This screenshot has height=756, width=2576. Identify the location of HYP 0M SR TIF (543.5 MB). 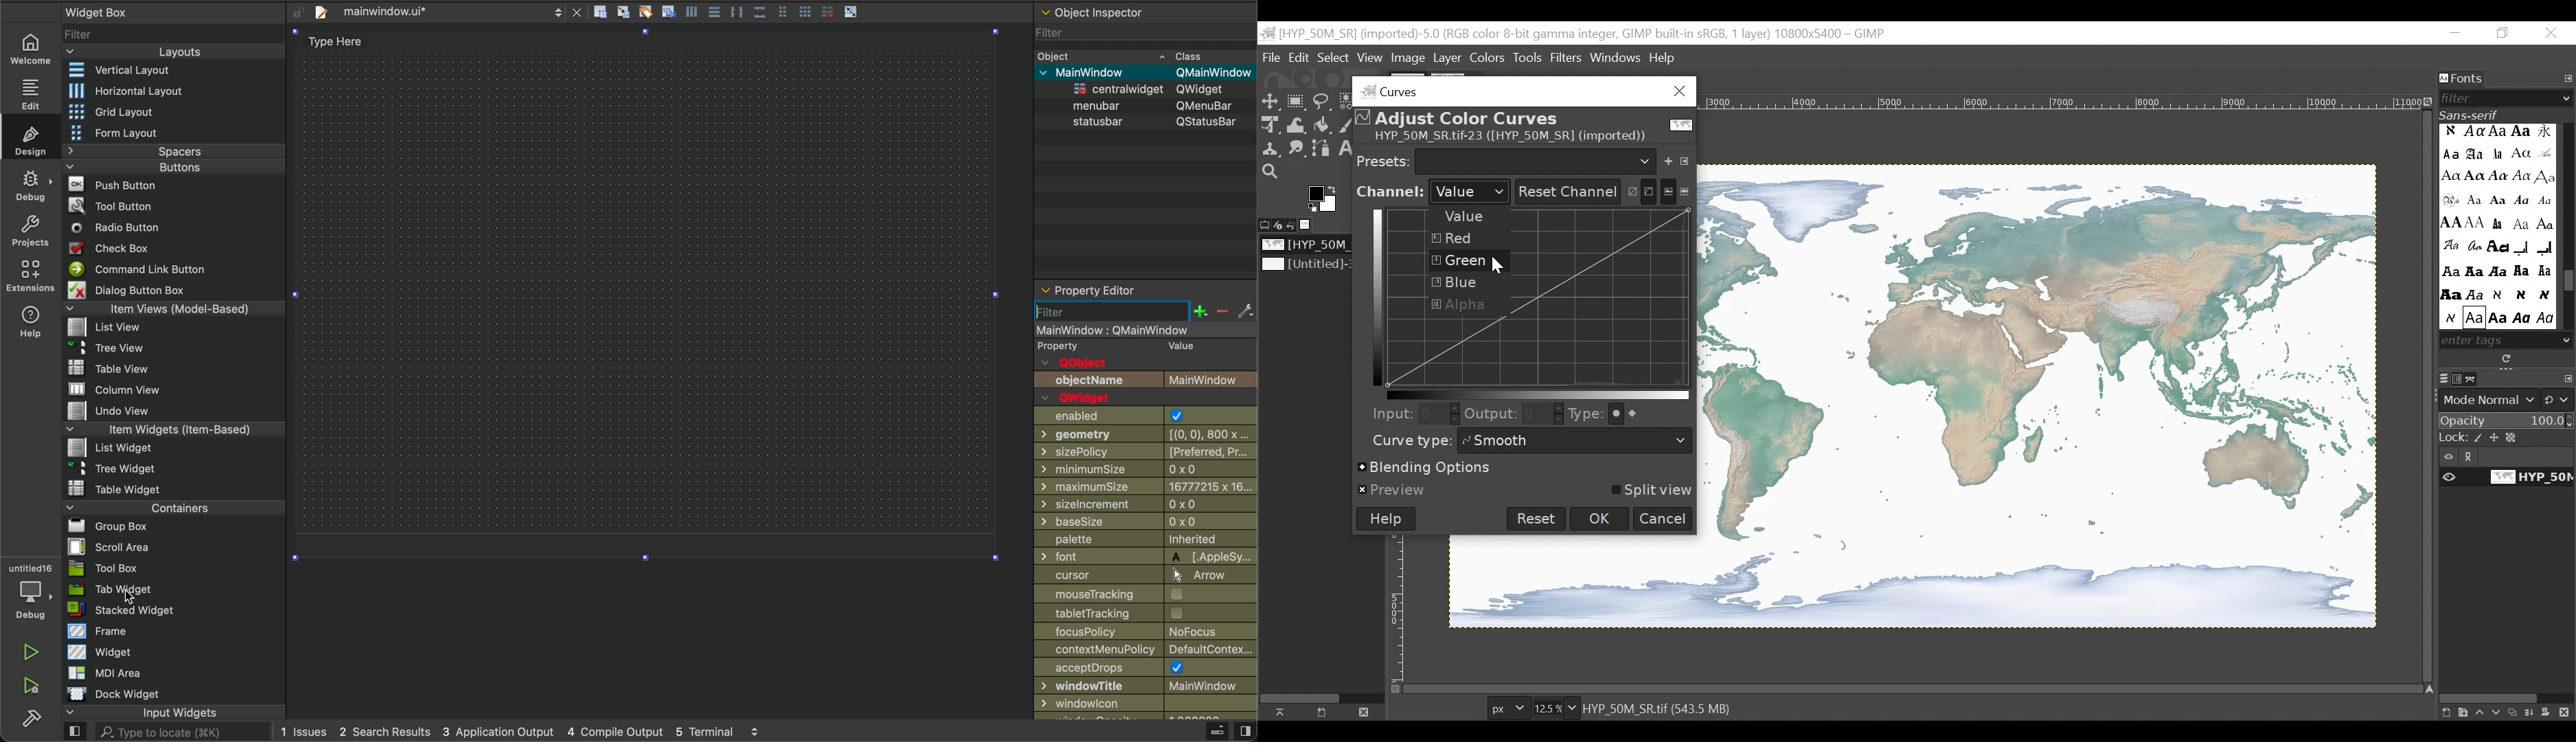
(1660, 708).